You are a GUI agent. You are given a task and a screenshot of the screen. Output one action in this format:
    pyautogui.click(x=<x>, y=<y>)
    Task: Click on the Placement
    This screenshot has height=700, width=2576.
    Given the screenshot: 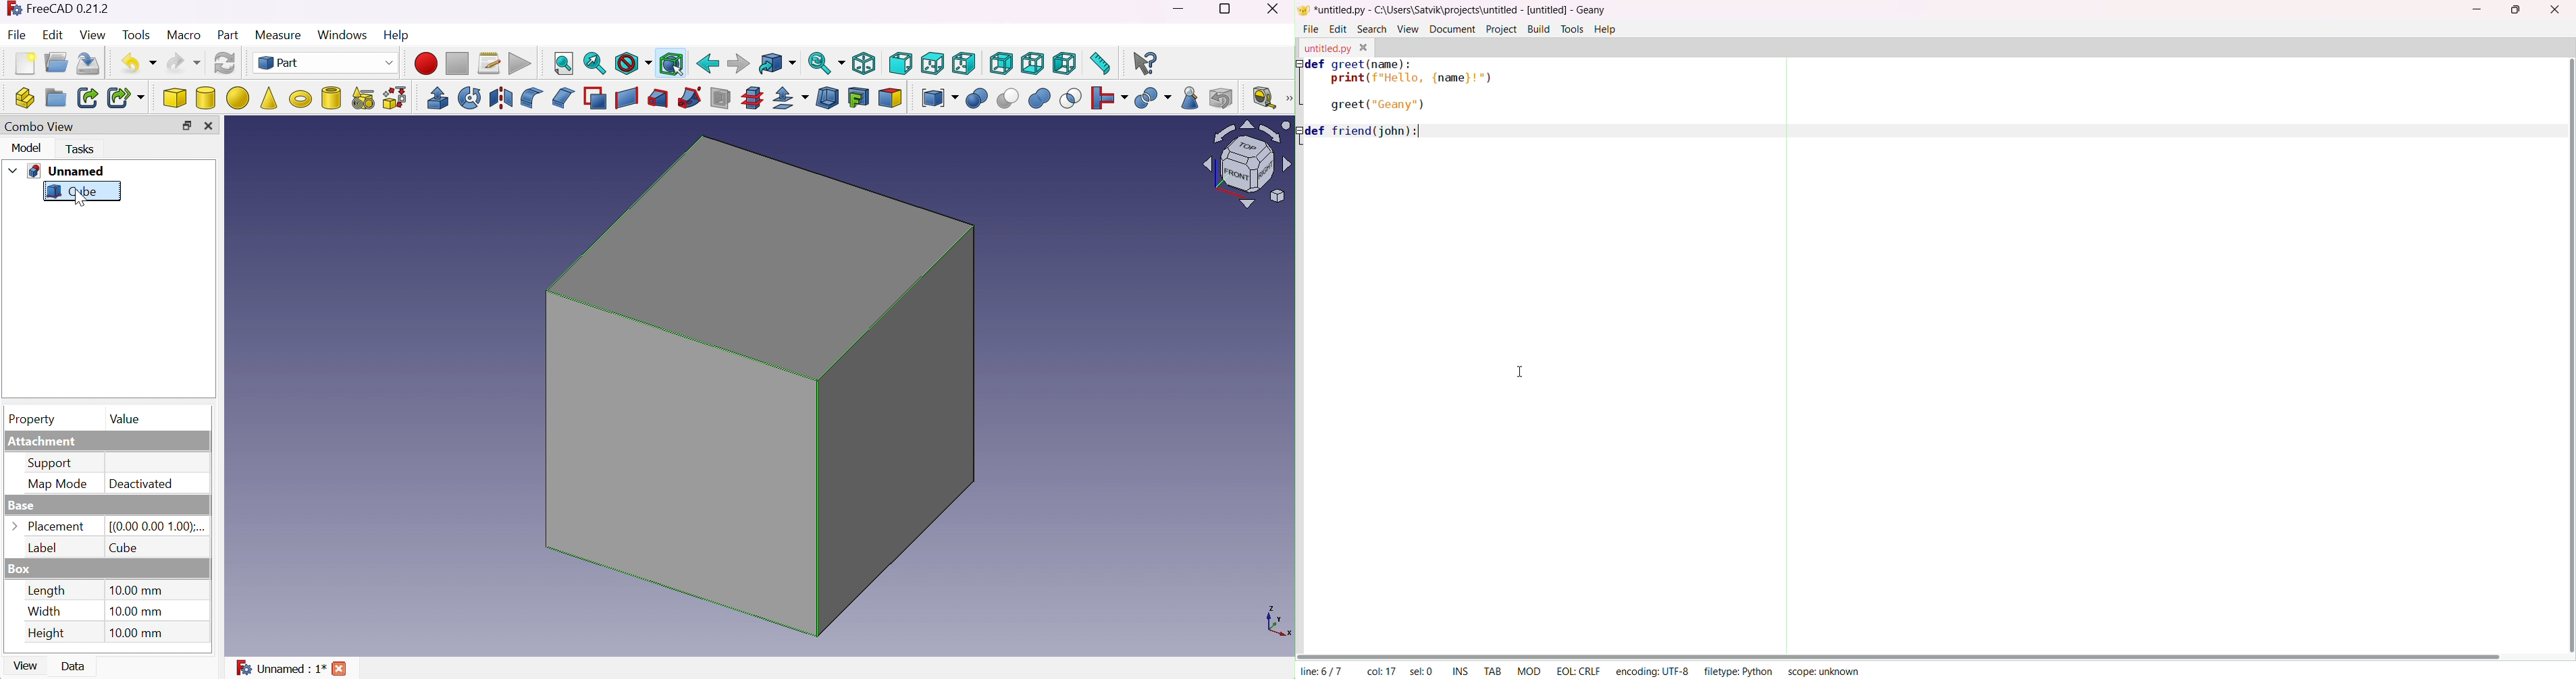 What is the action you would take?
    pyautogui.click(x=57, y=526)
    